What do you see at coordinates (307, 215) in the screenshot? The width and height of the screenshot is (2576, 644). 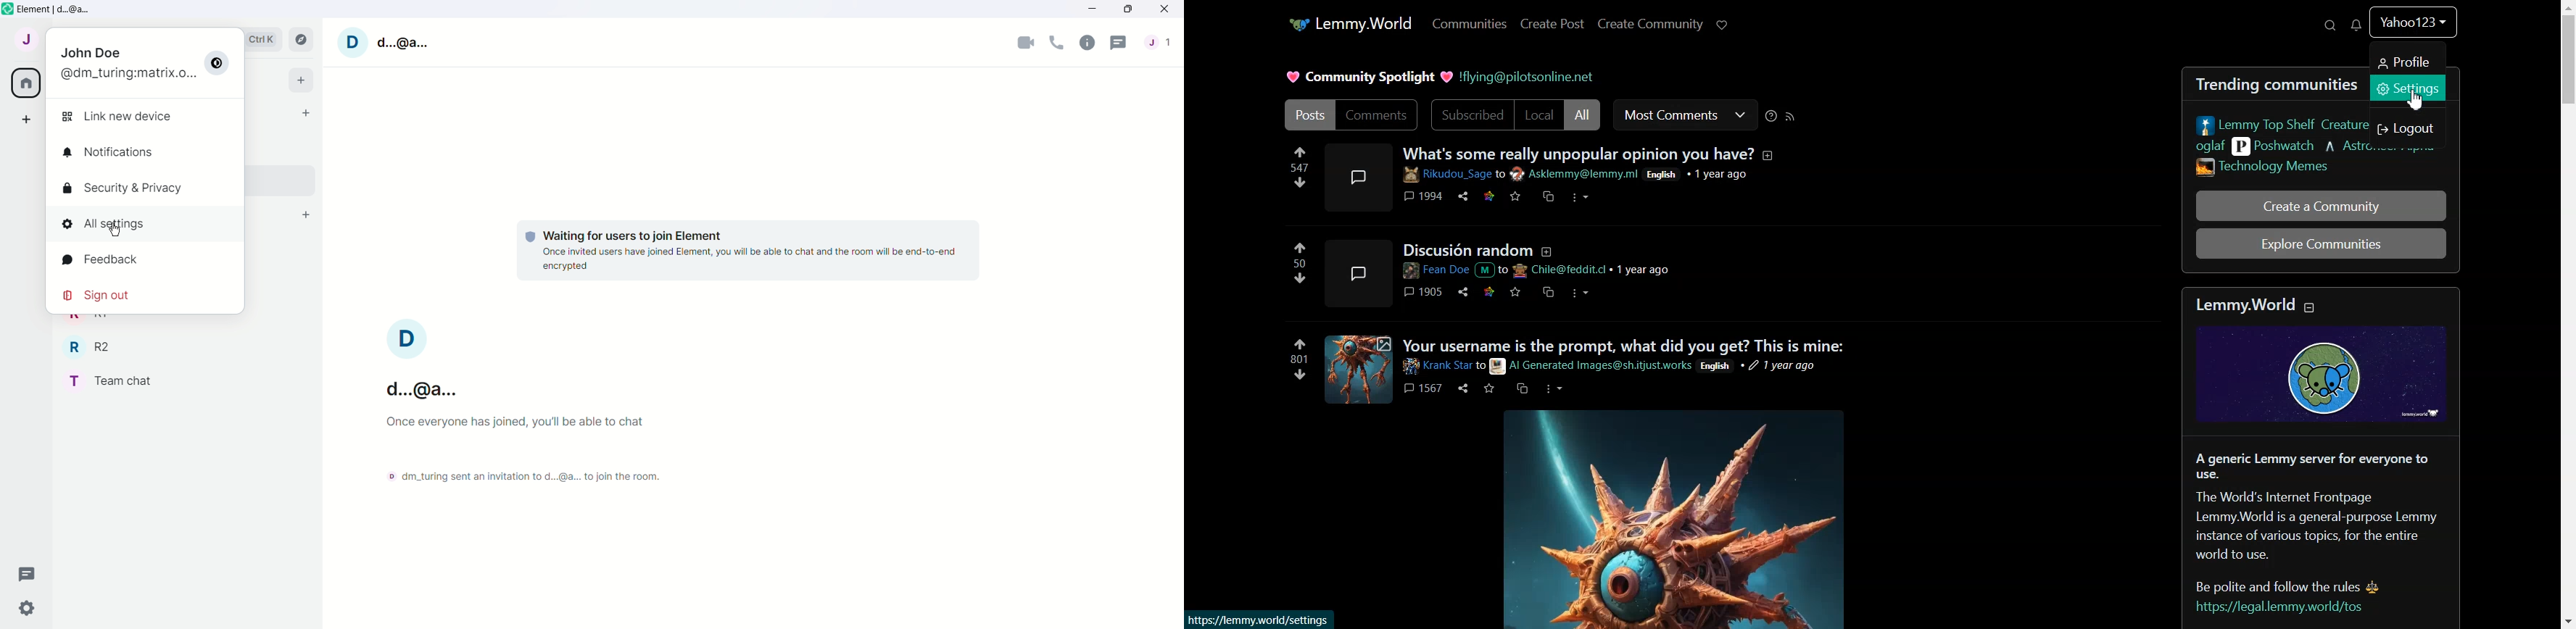 I see `Add room` at bounding box center [307, 215].